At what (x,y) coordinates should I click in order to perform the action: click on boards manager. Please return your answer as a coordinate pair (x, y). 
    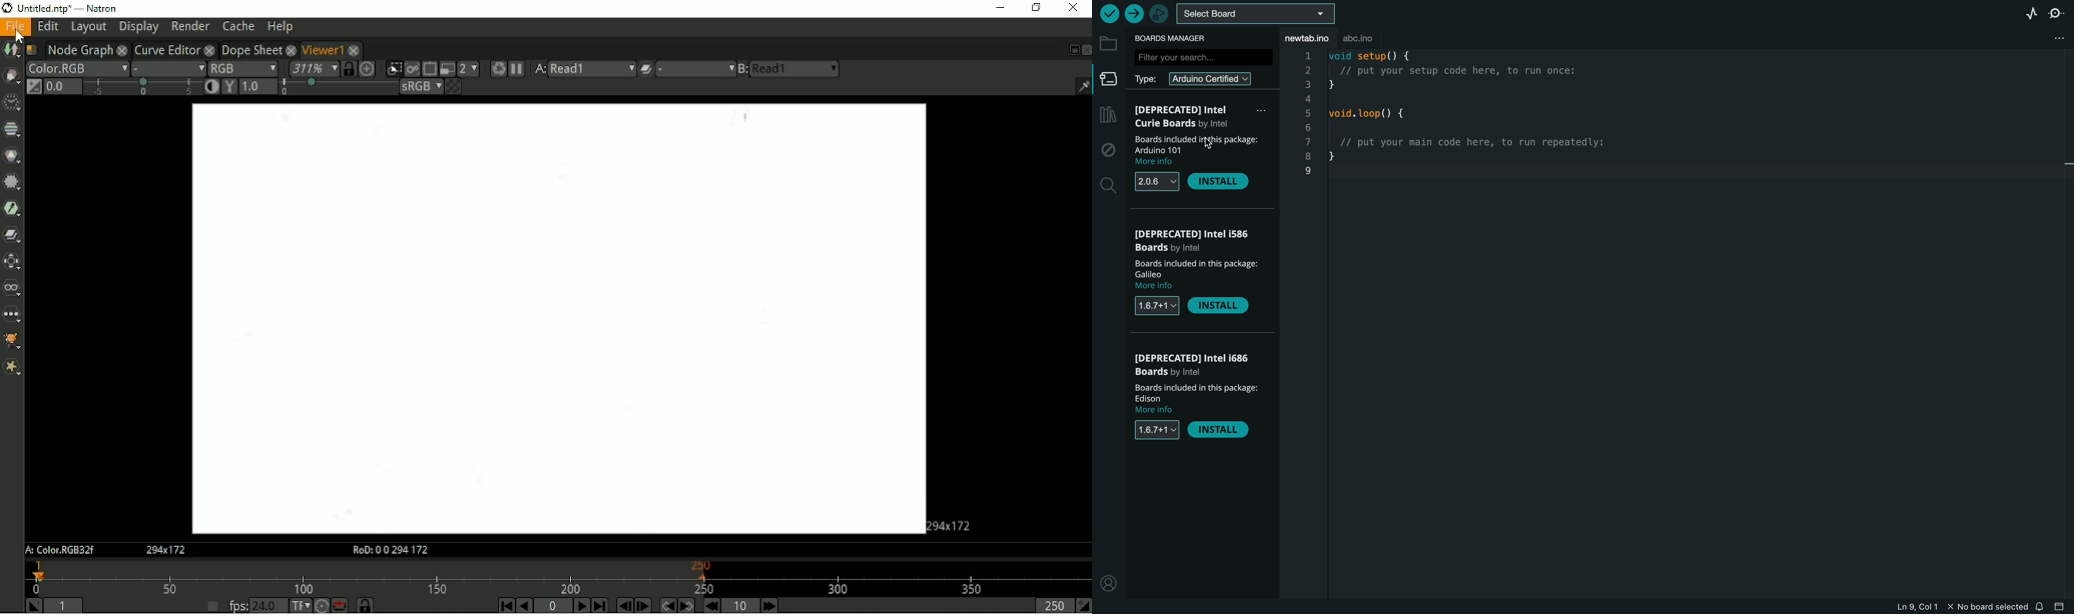
    Looking at the image, I should click on (1173, 39).